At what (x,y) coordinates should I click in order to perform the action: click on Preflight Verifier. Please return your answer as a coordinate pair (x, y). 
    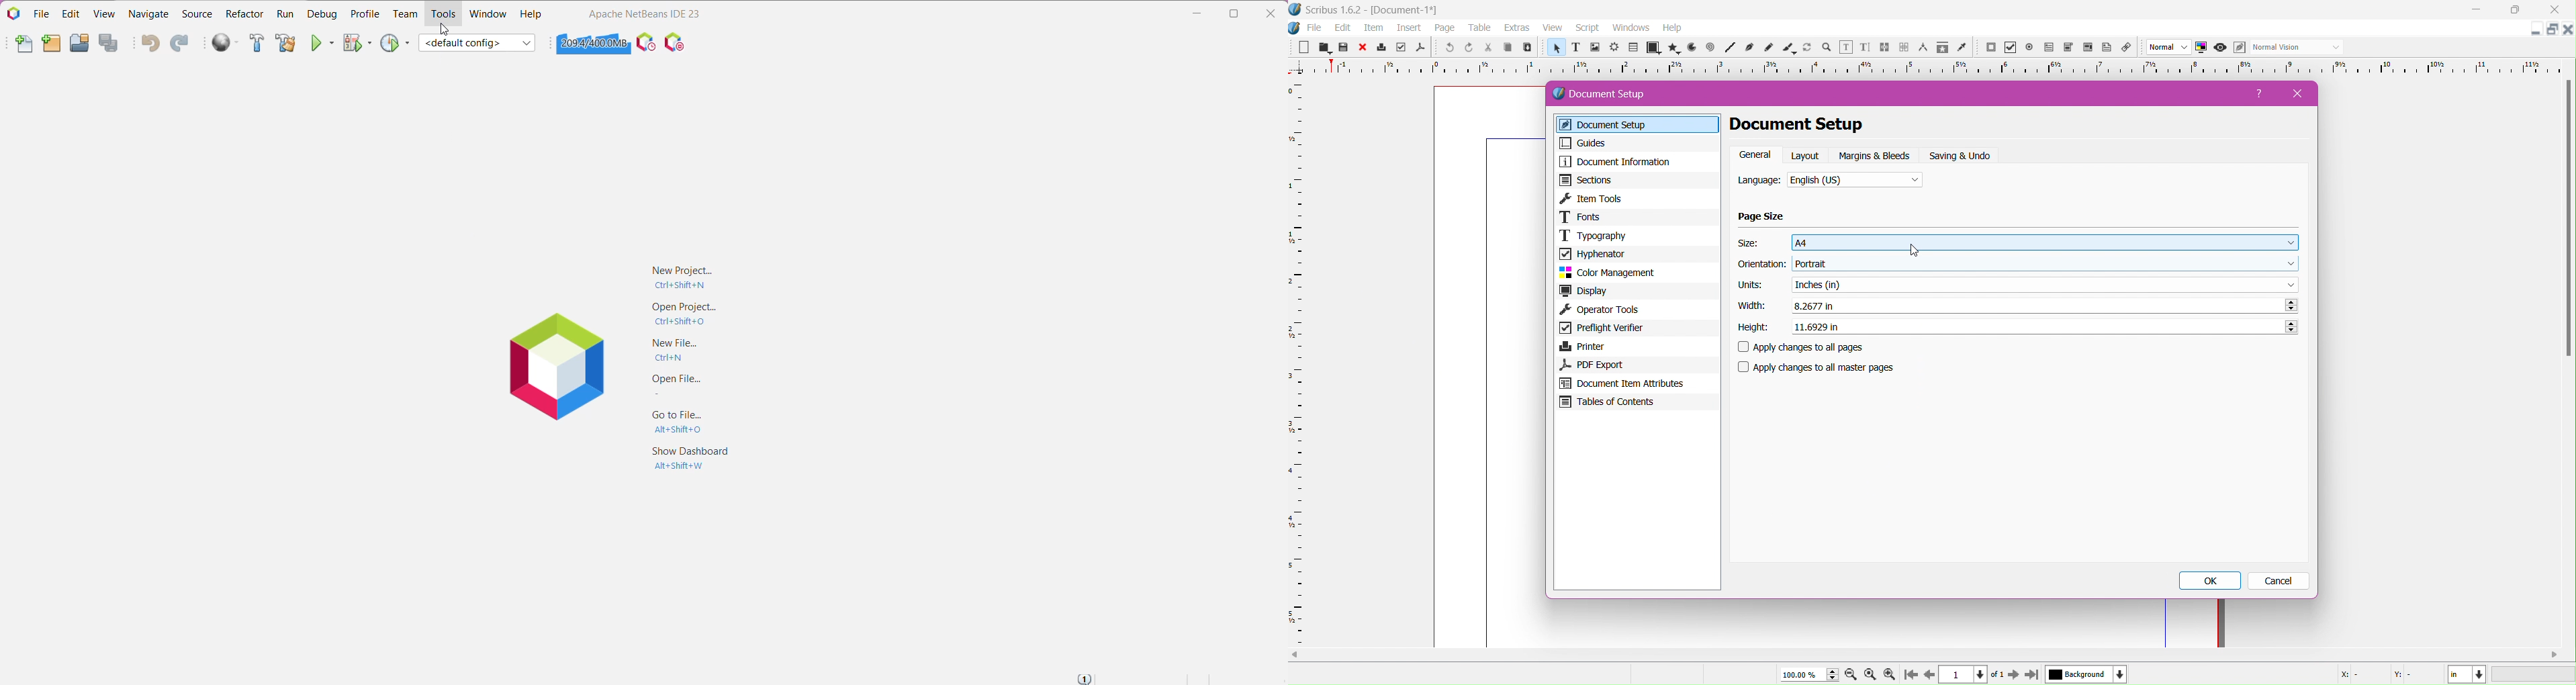
    Looking at the image, I should click on (1636, 329).